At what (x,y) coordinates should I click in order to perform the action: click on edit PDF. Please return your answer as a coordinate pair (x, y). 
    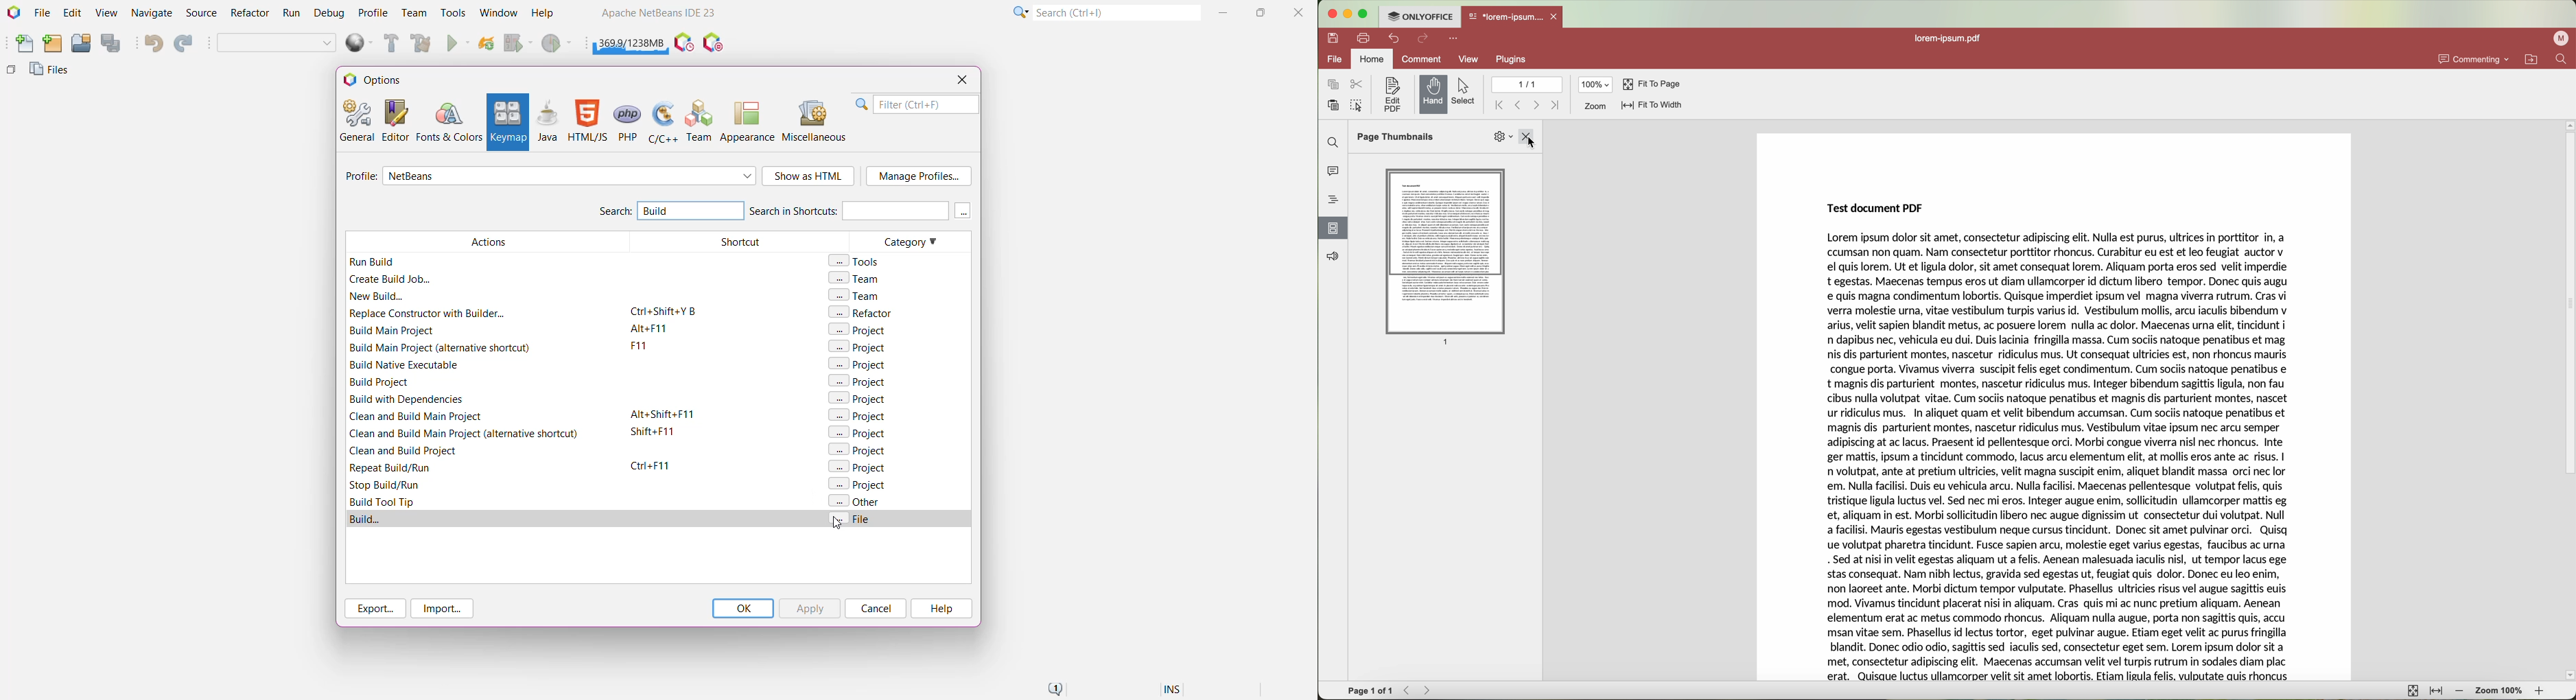
    Looking at the image, I should click on (1391, 94).